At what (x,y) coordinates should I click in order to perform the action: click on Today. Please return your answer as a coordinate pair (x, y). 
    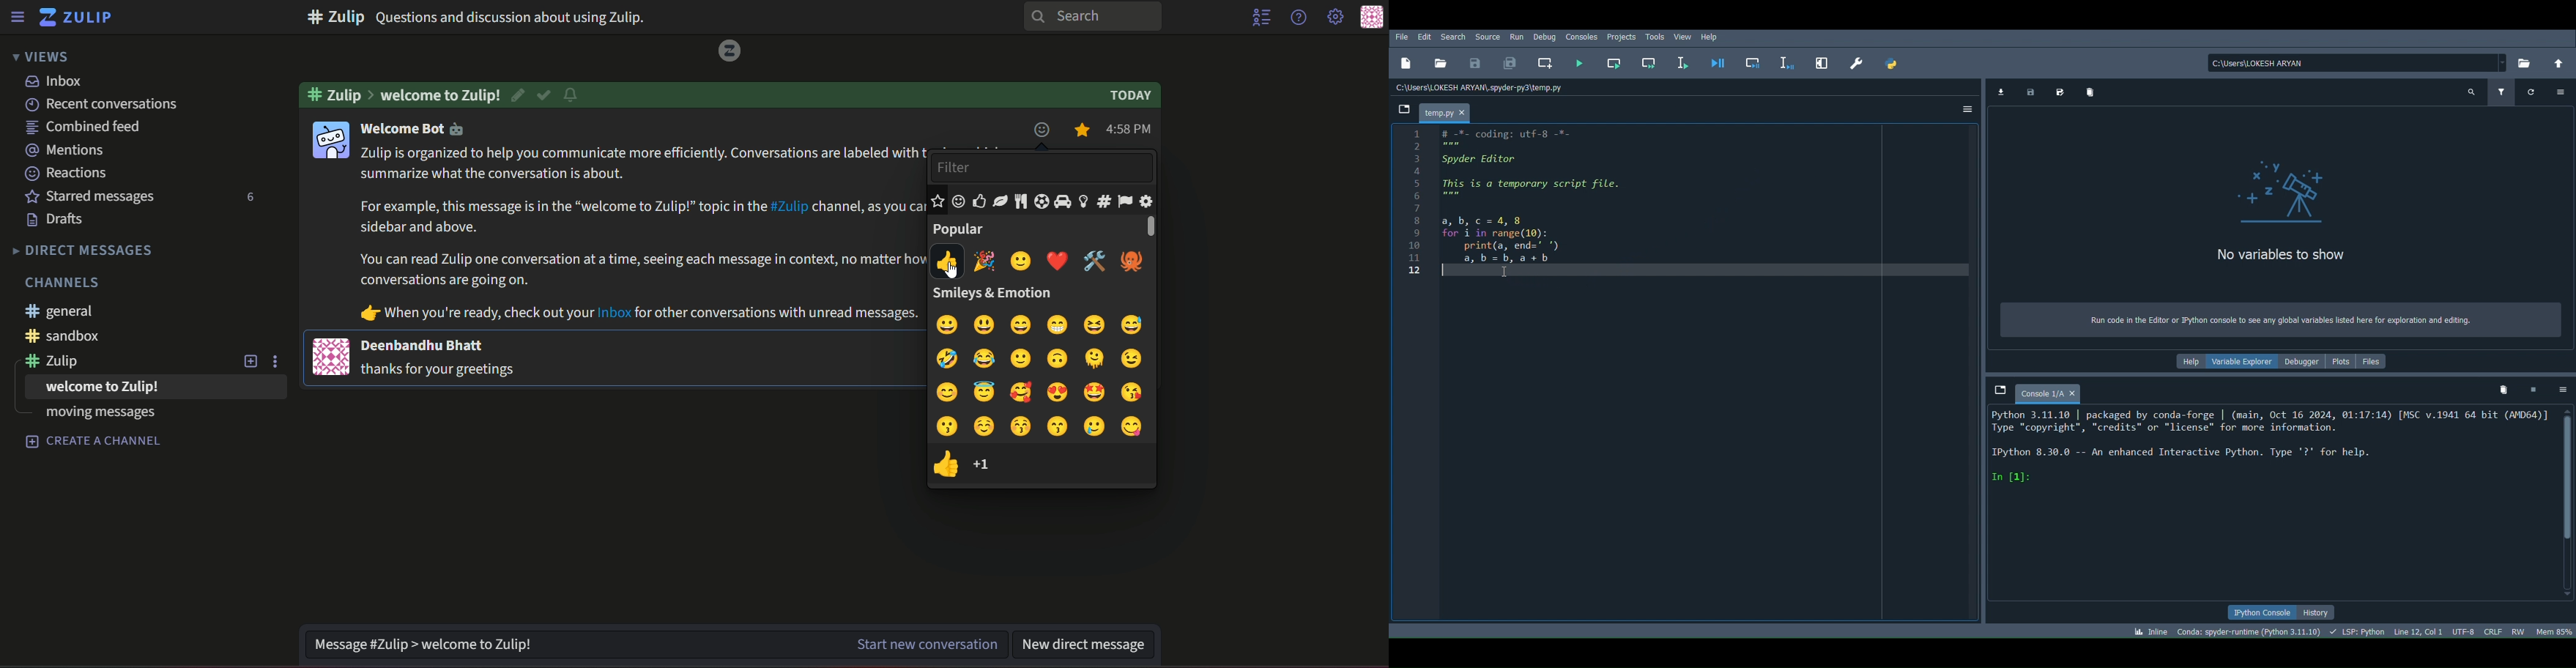
    Looking at the image, I should click on (1129, 95).